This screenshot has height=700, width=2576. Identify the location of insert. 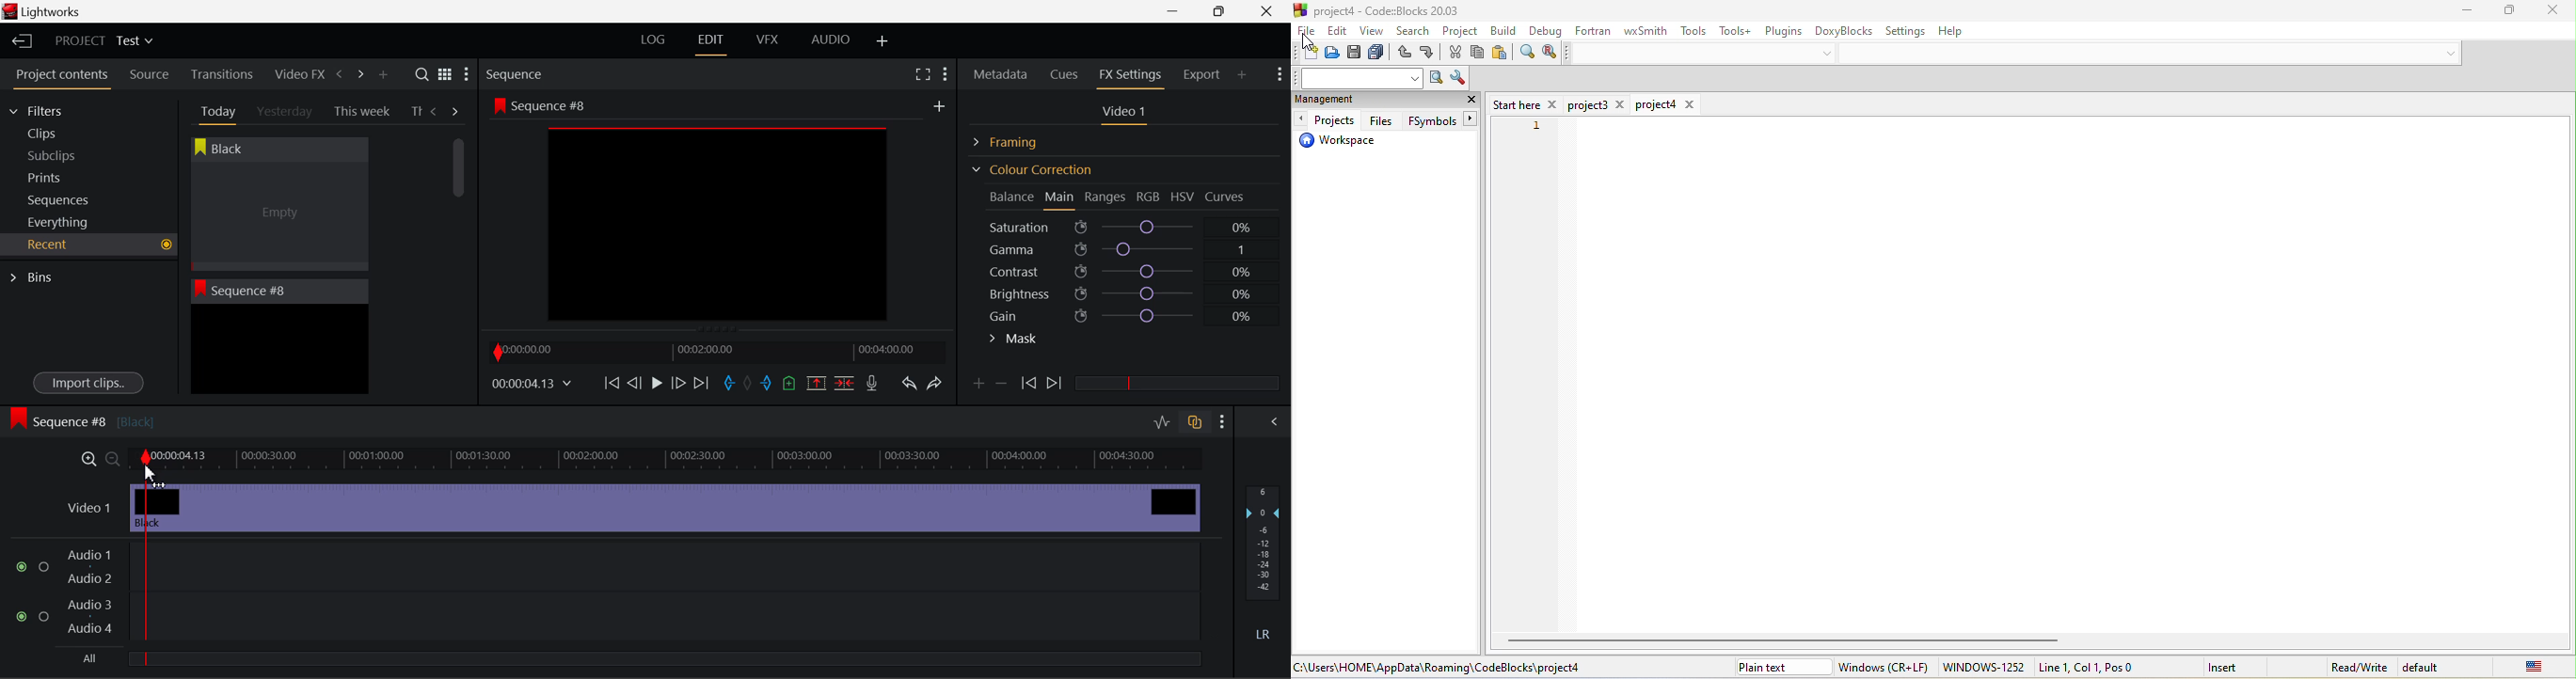
(2234, 666).